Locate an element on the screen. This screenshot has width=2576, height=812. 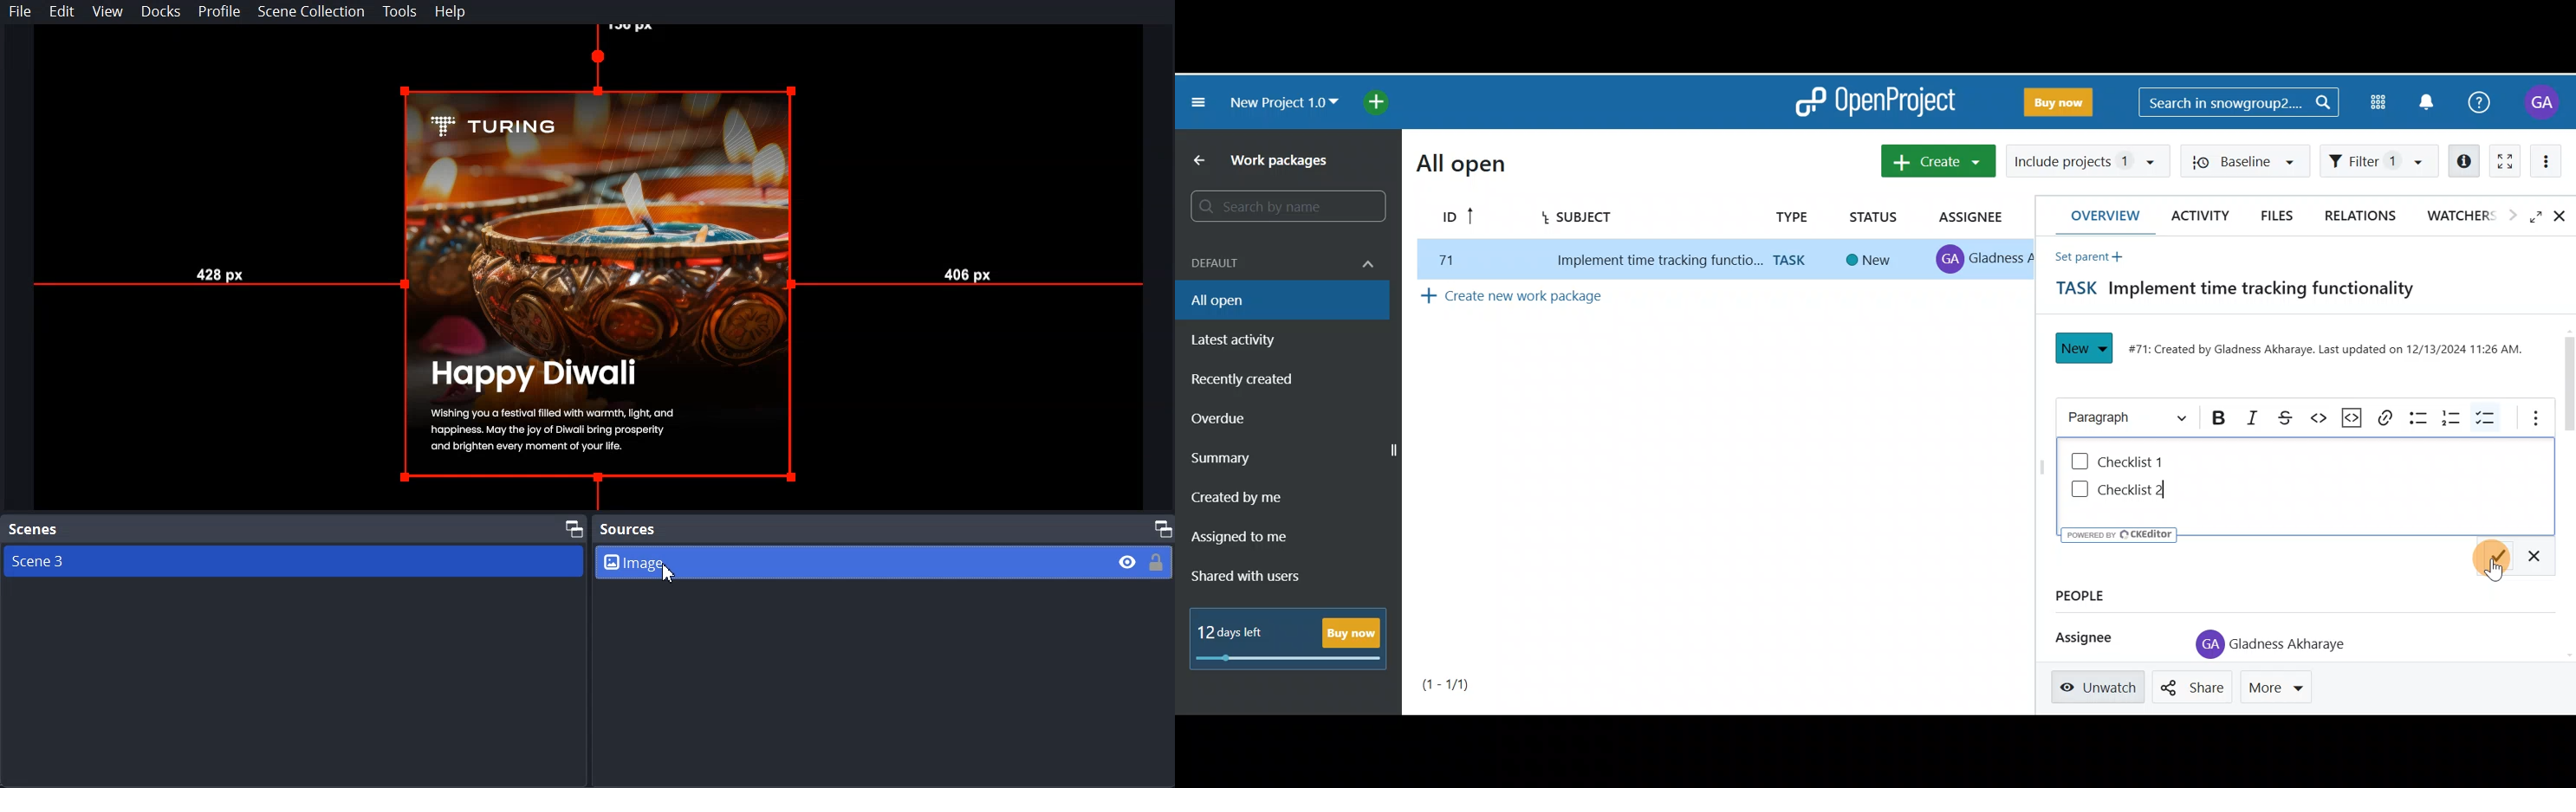
Heading is located at coordinates (2126, 414).